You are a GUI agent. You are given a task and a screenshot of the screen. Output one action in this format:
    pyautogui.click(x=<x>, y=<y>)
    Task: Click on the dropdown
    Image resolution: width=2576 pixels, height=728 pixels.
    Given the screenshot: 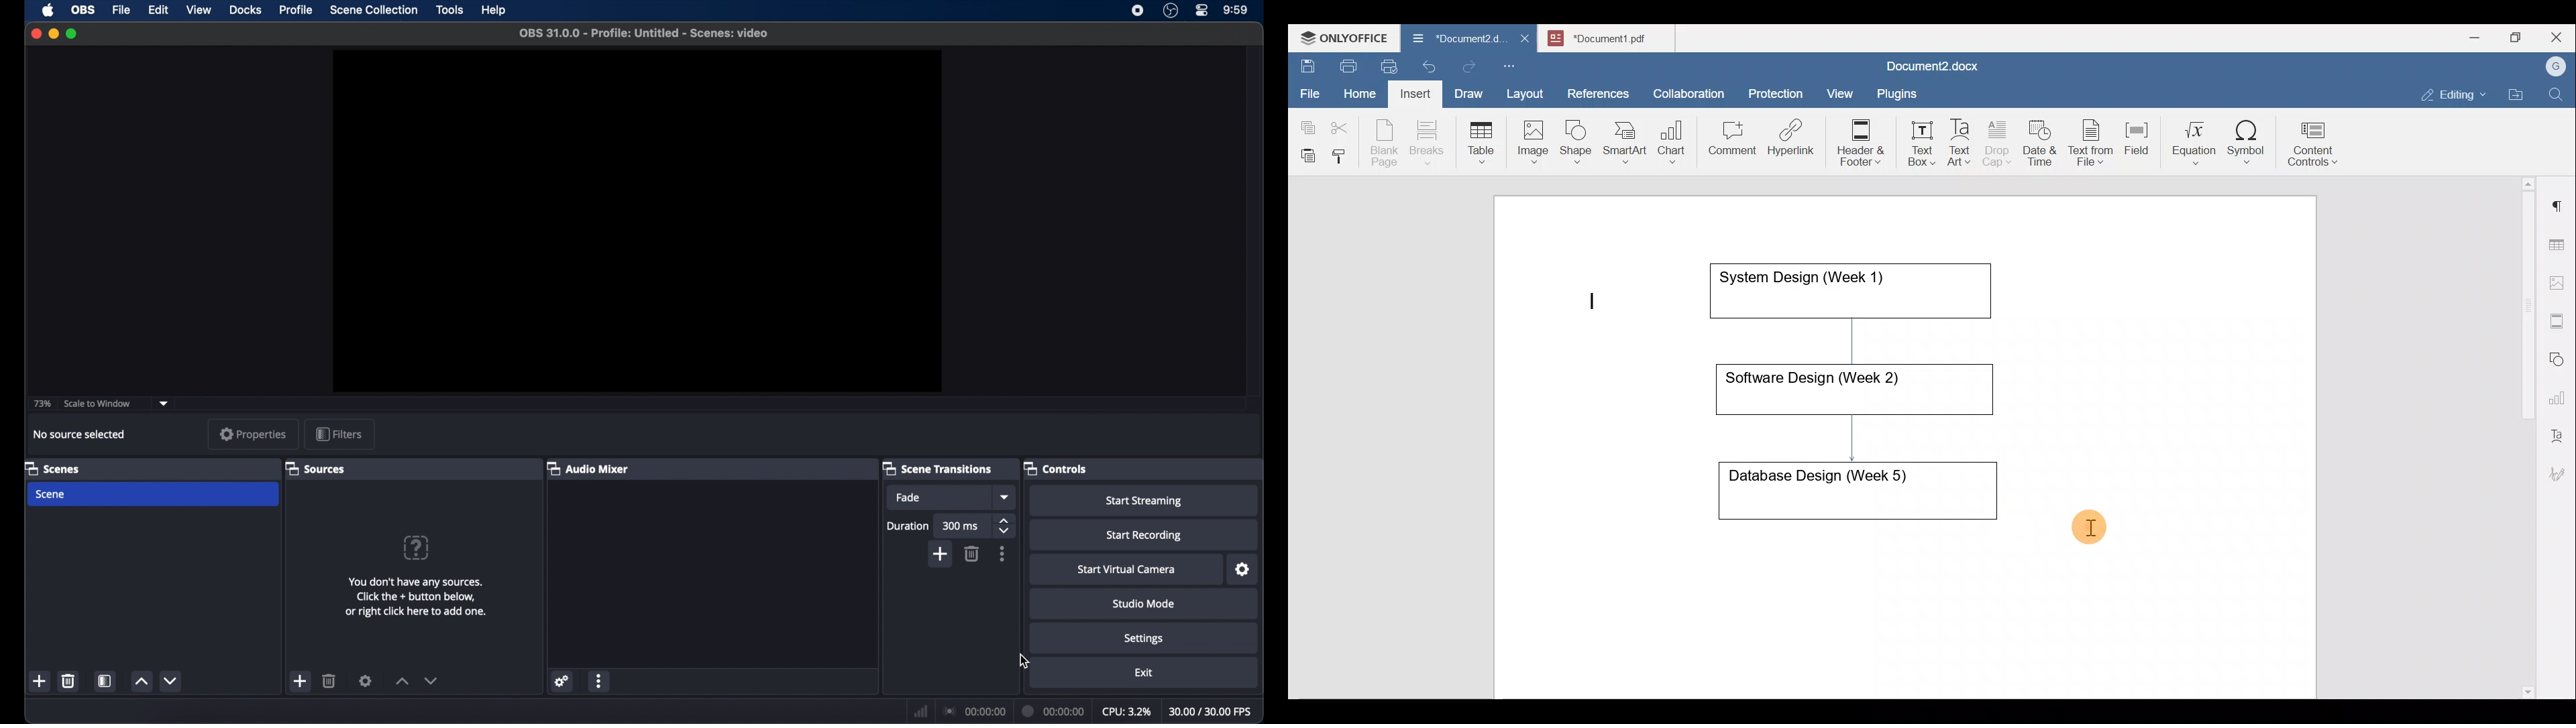 What is the action you would take?
    pyautogui.click(x=164, y=402)
    